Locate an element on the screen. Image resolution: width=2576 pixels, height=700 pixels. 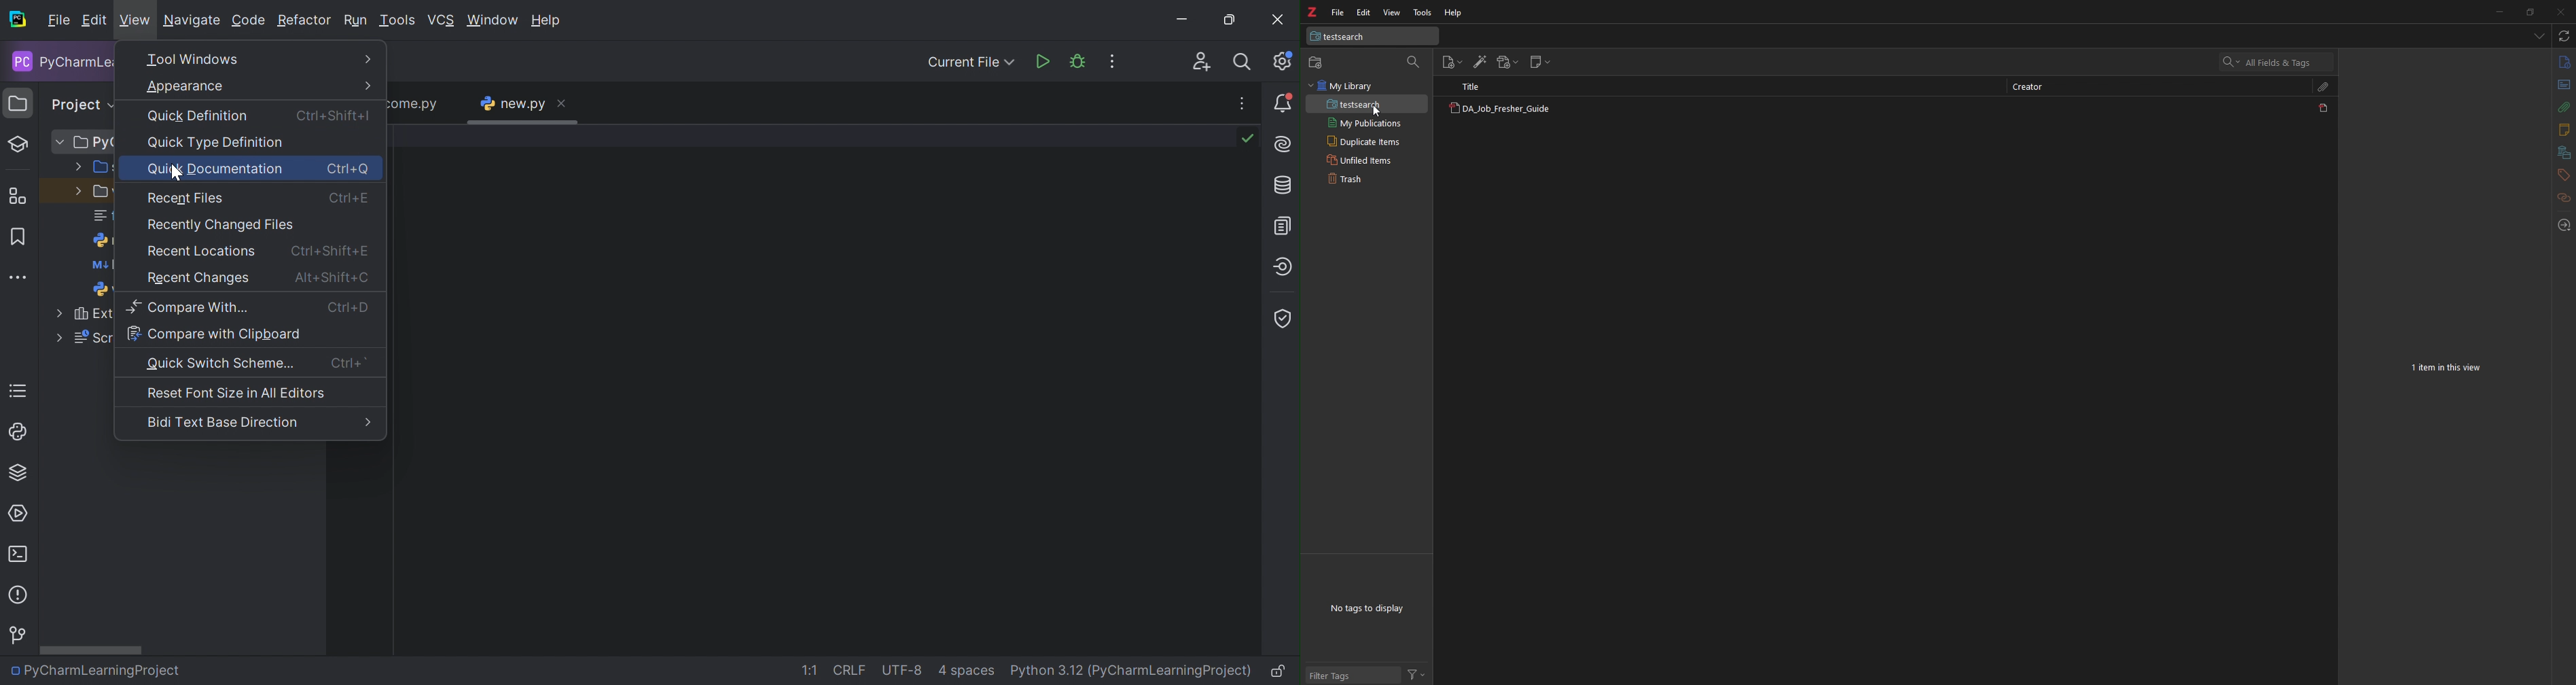
PyCharmLearningProject is located at coordinates (79, 142).